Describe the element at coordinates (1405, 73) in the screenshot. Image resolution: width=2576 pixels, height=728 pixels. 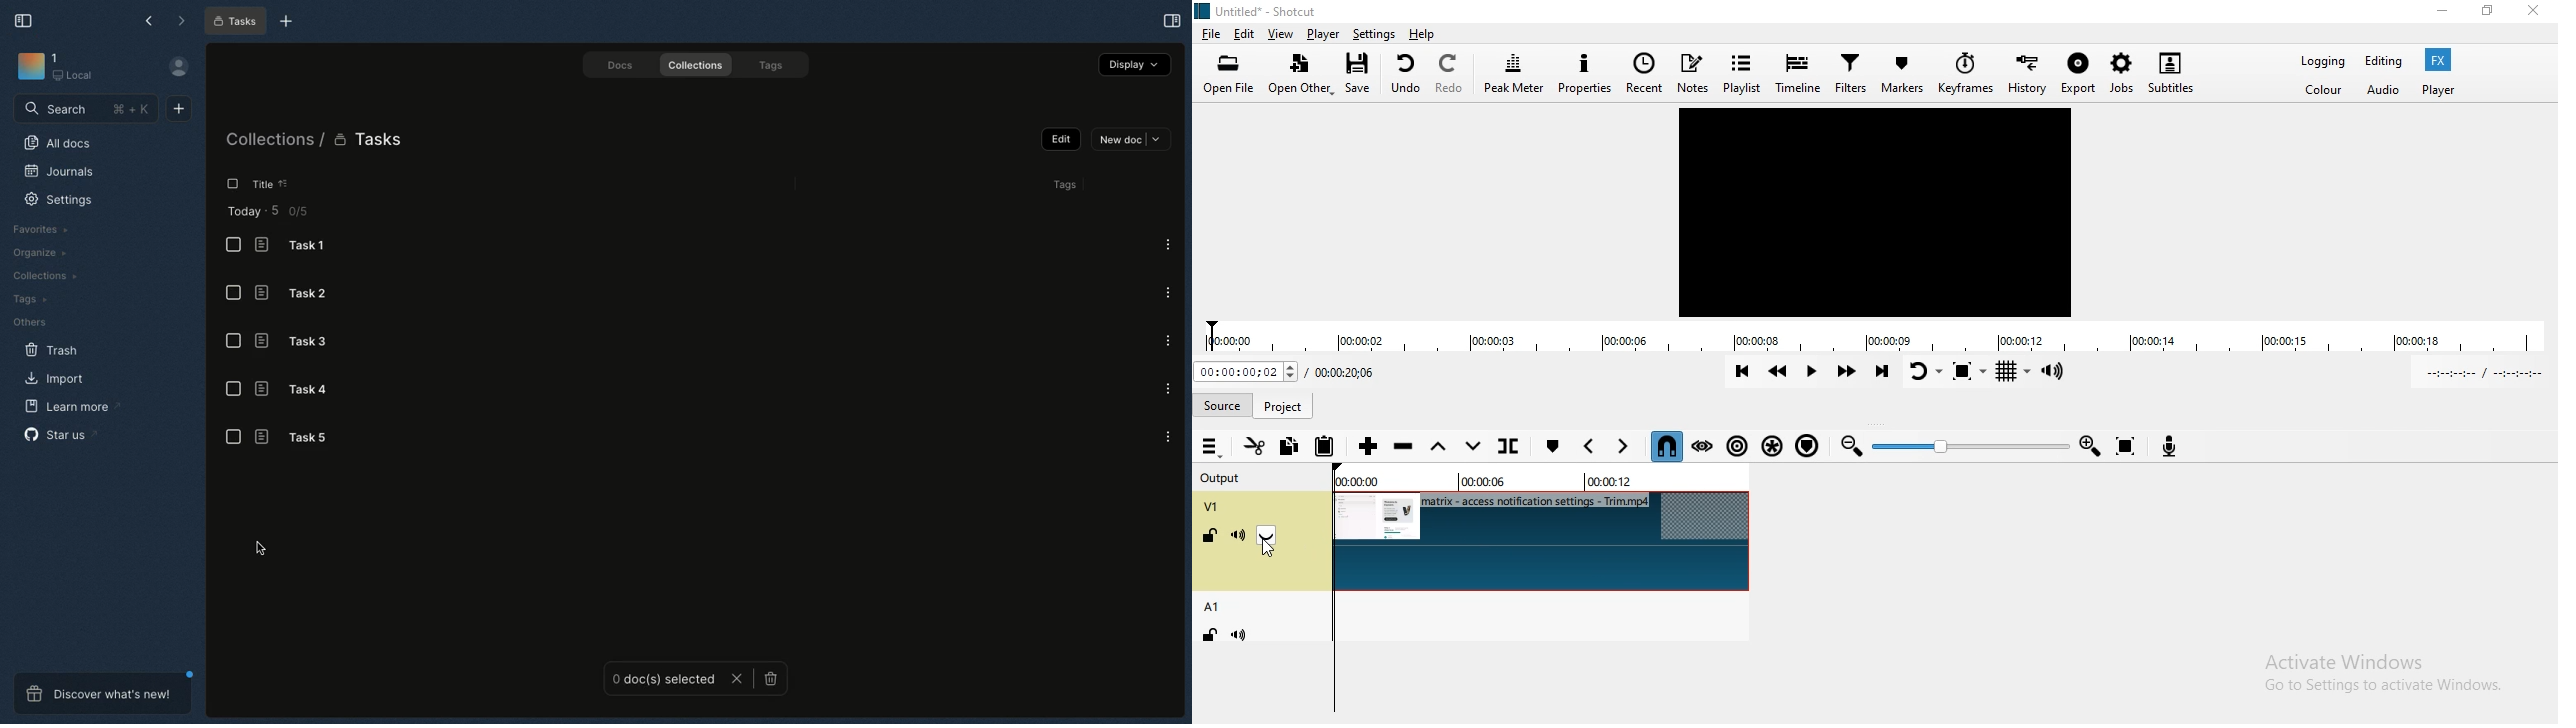
I see `Undo` at that location.